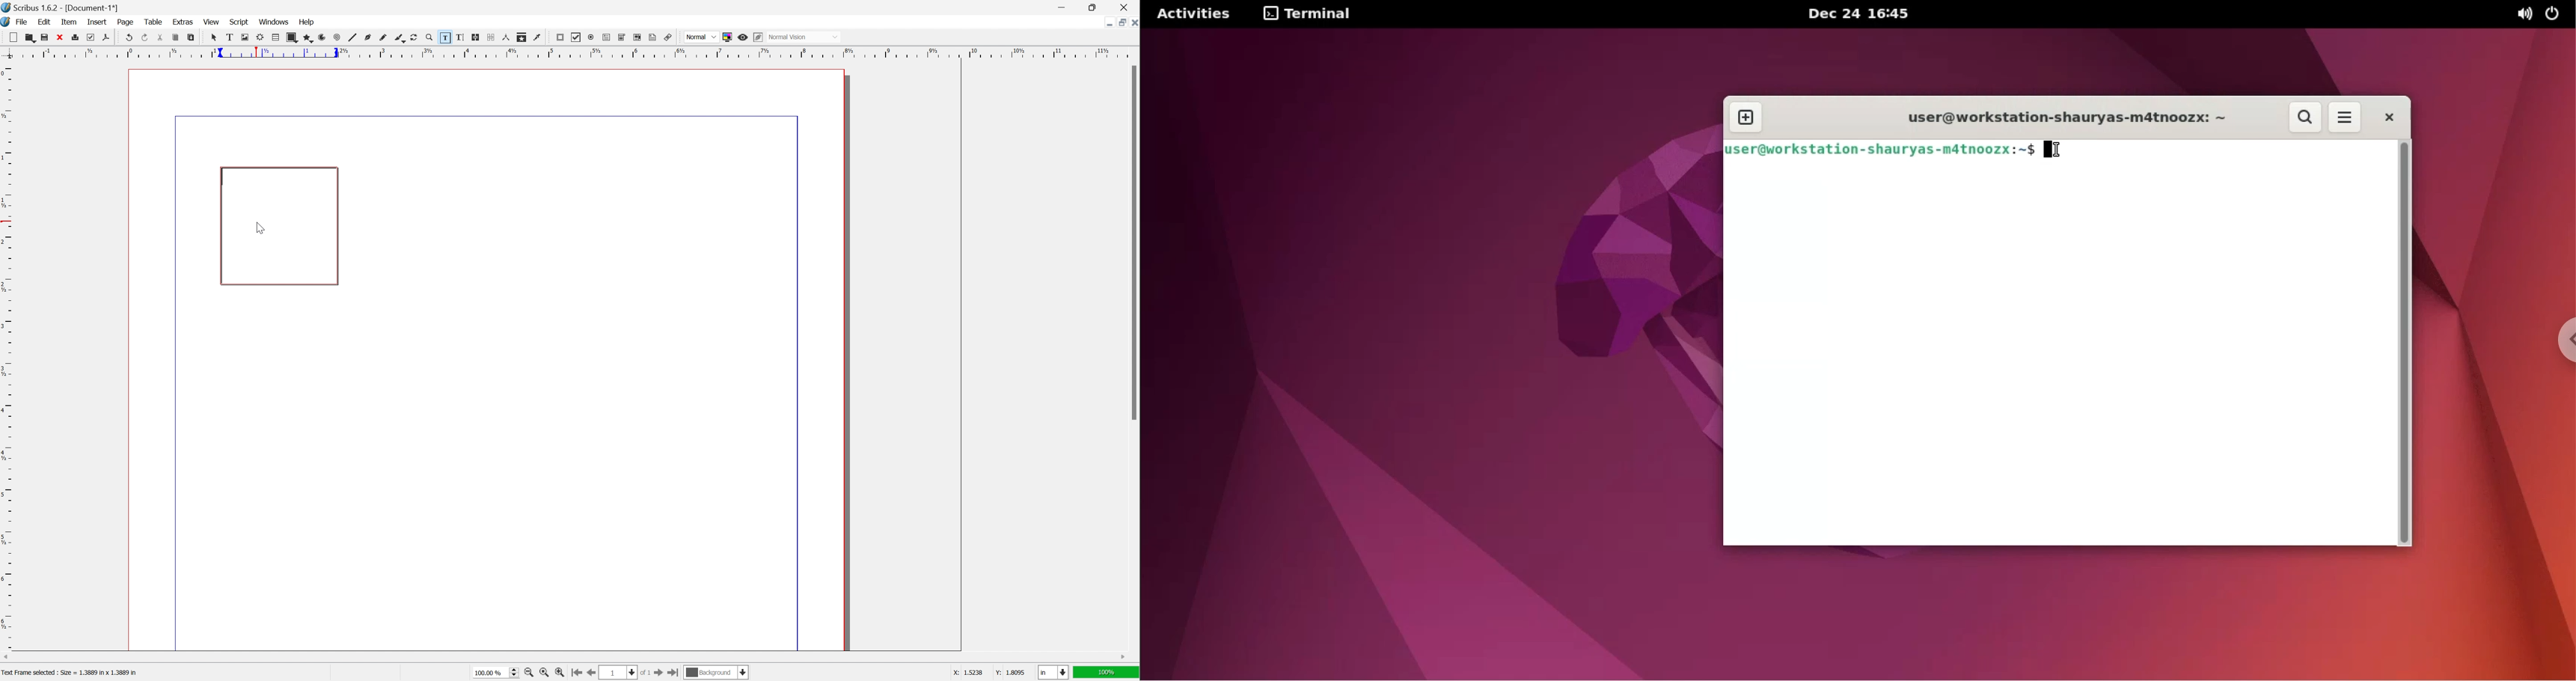 This screenshot has height=700, width=2576. Describe the element at coordinates (90, 37) in the screenshot. I see `preflight verifier` at that location.